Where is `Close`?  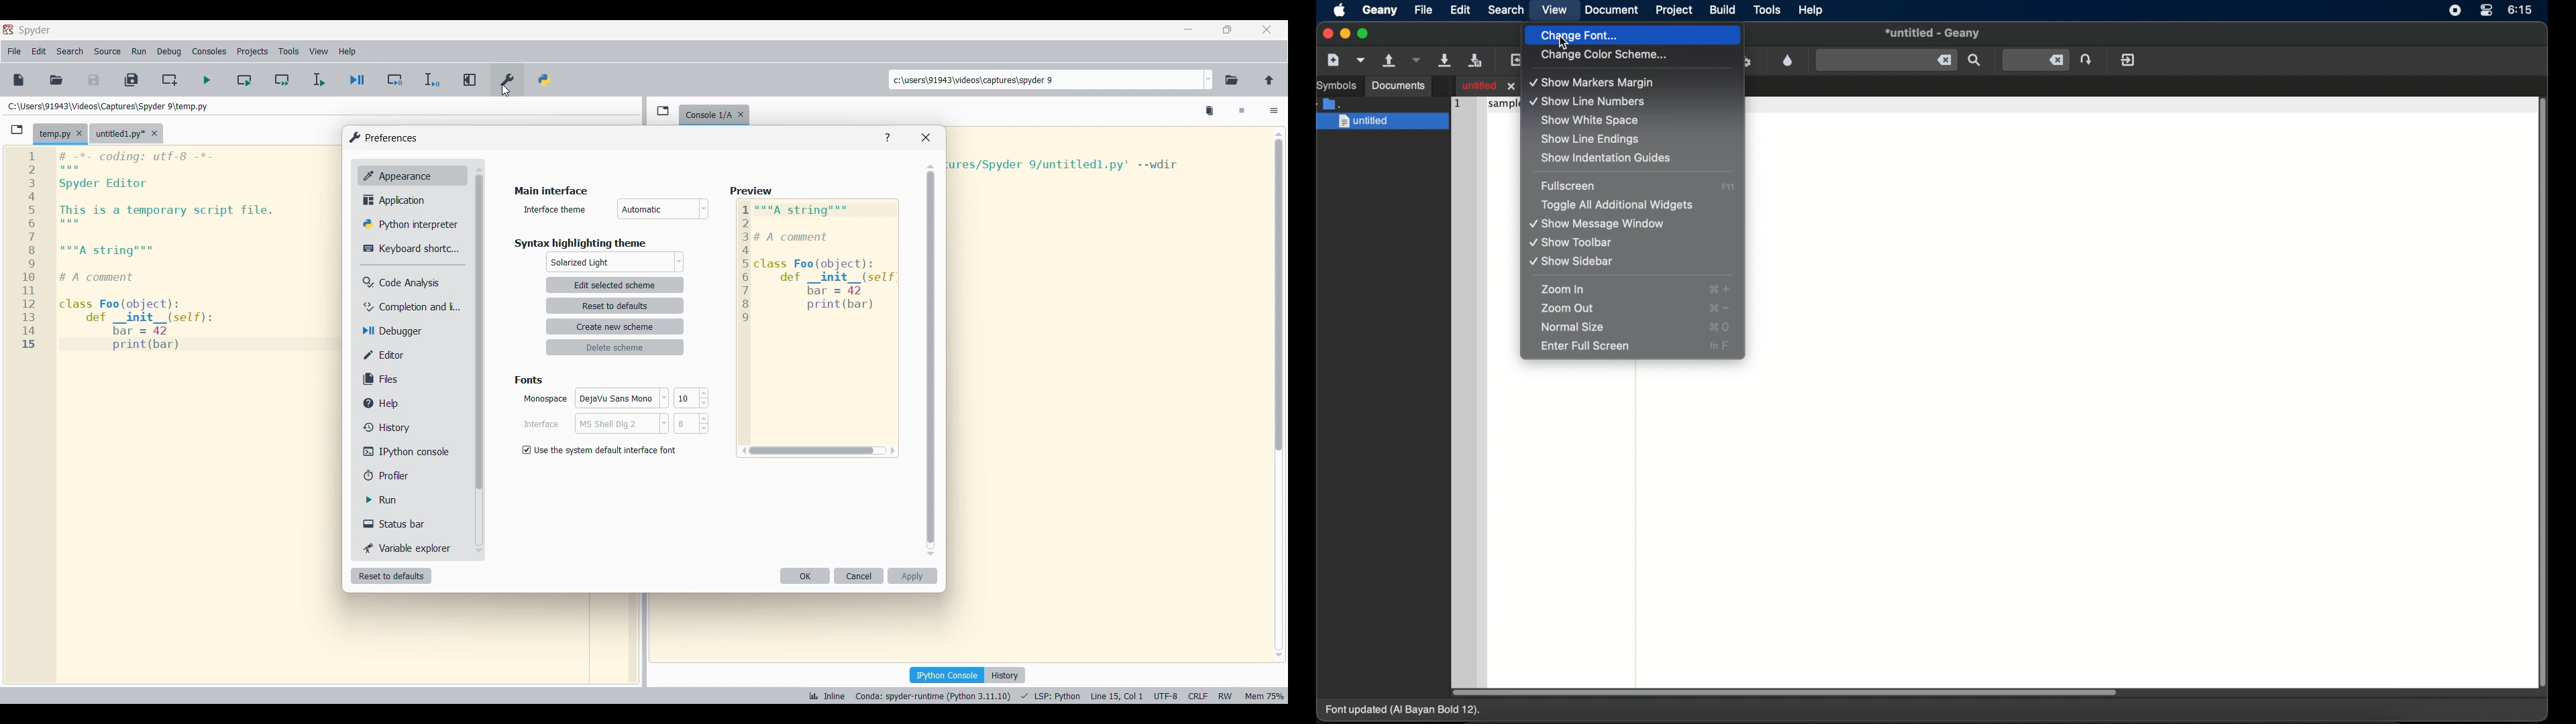 Close is located at coordinates (926, 137).